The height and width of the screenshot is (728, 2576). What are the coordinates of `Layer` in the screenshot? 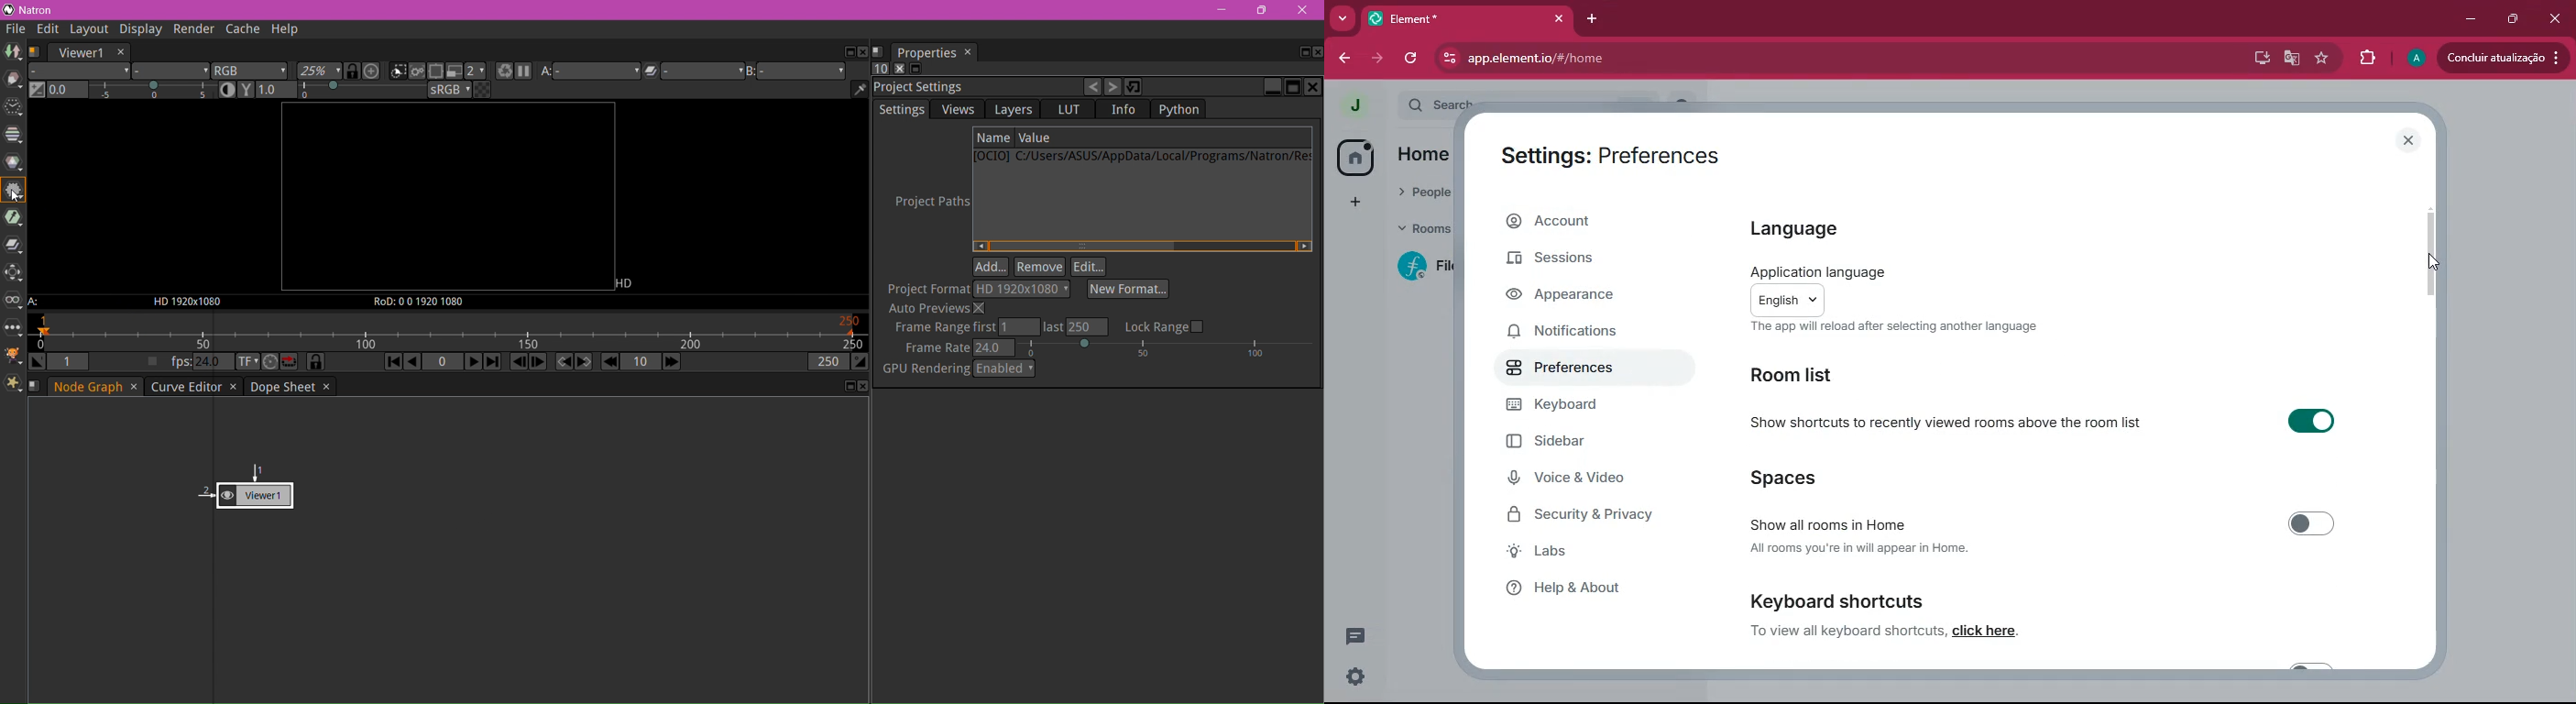 It's located at (79, 71).